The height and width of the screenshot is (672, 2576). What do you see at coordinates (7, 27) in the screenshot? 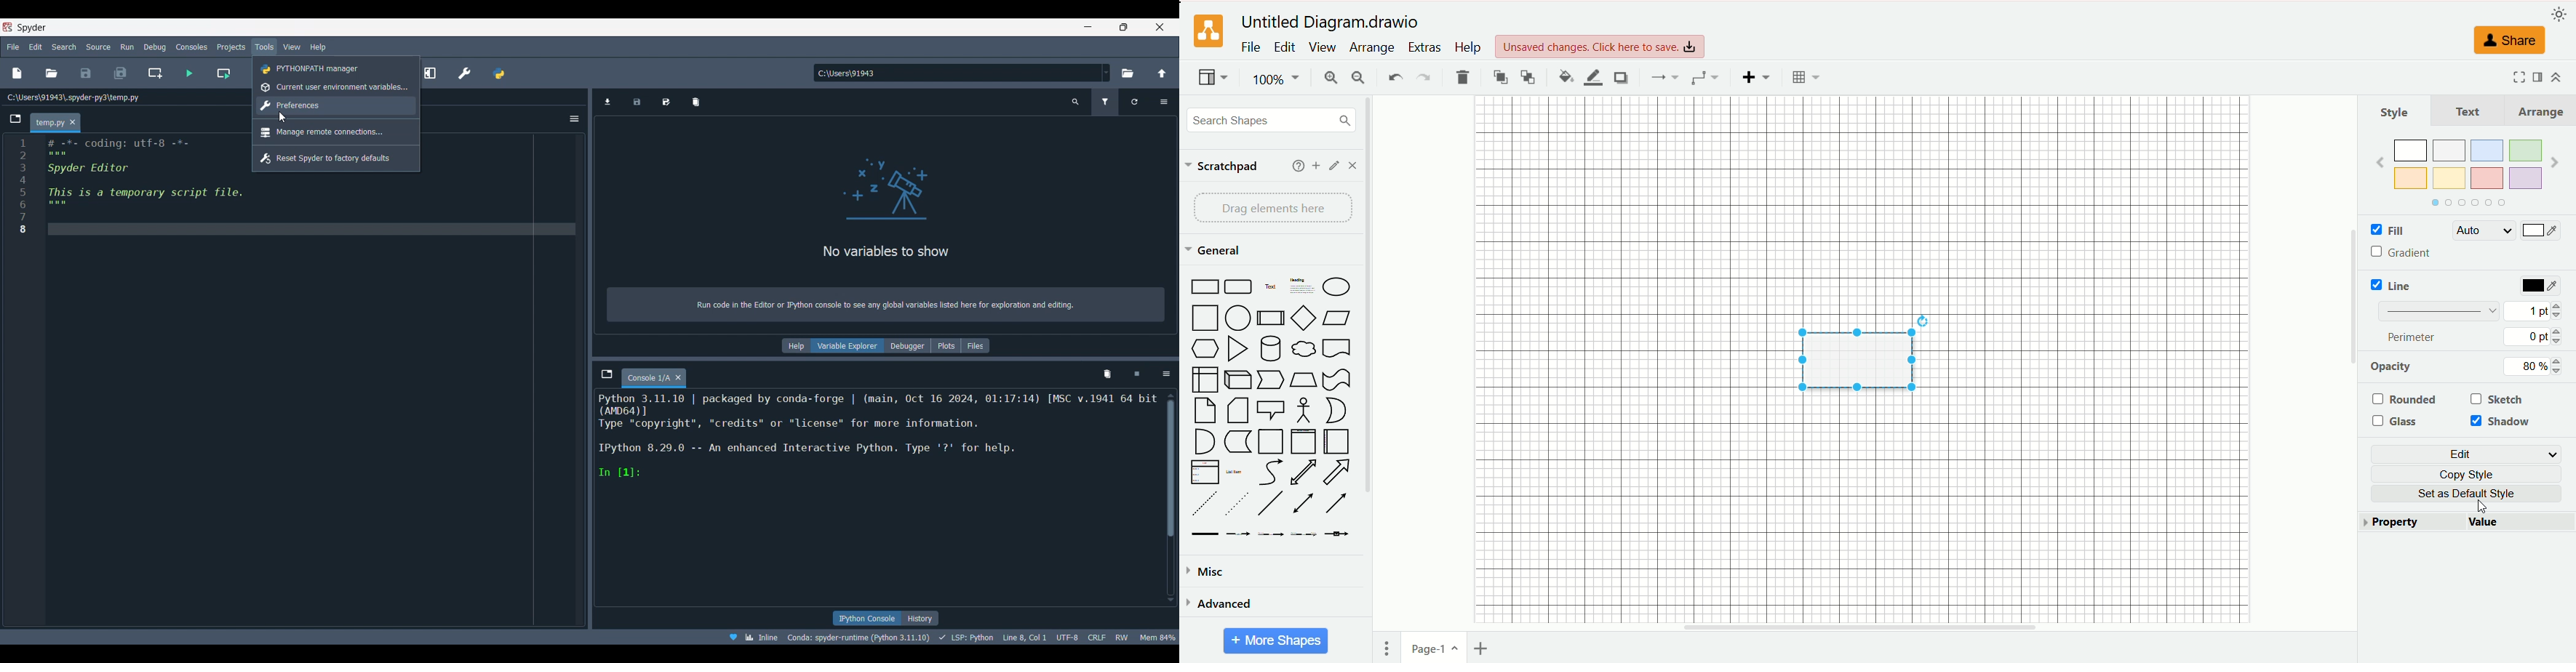
I see `Software logo` at bounding box center [7, 27].